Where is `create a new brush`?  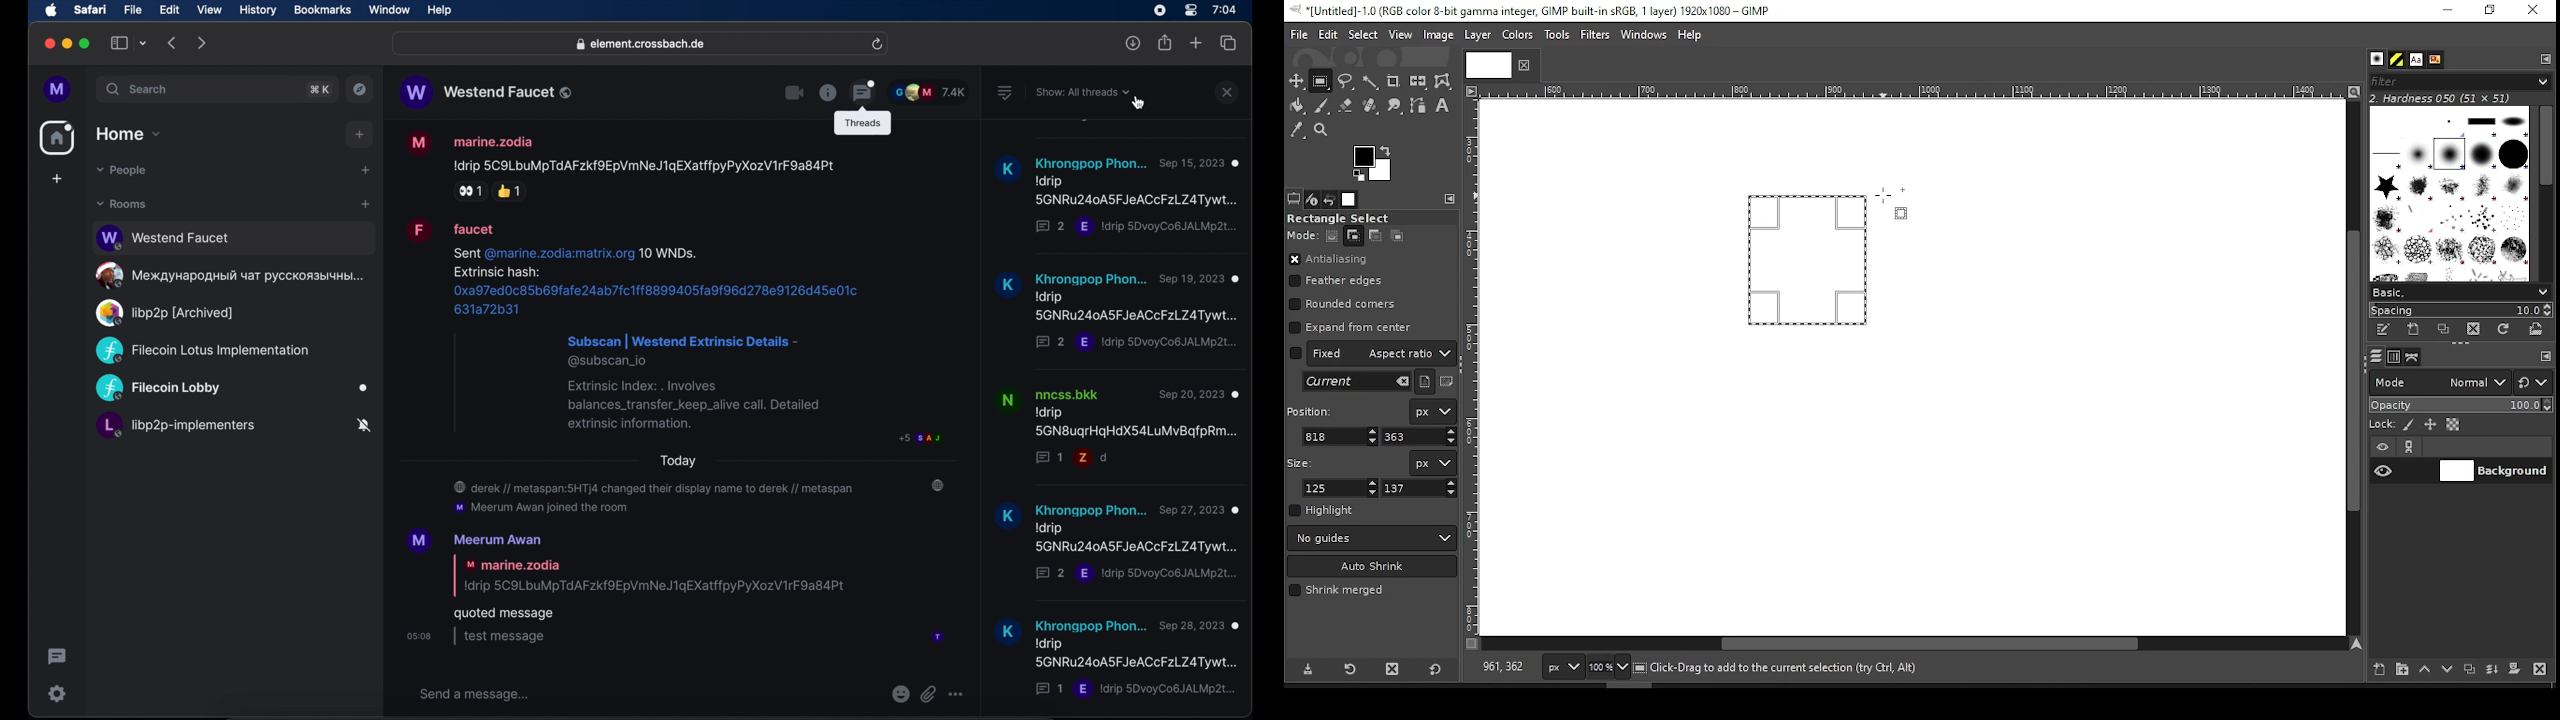
create a new brush is located at coordinates (2416, 329).